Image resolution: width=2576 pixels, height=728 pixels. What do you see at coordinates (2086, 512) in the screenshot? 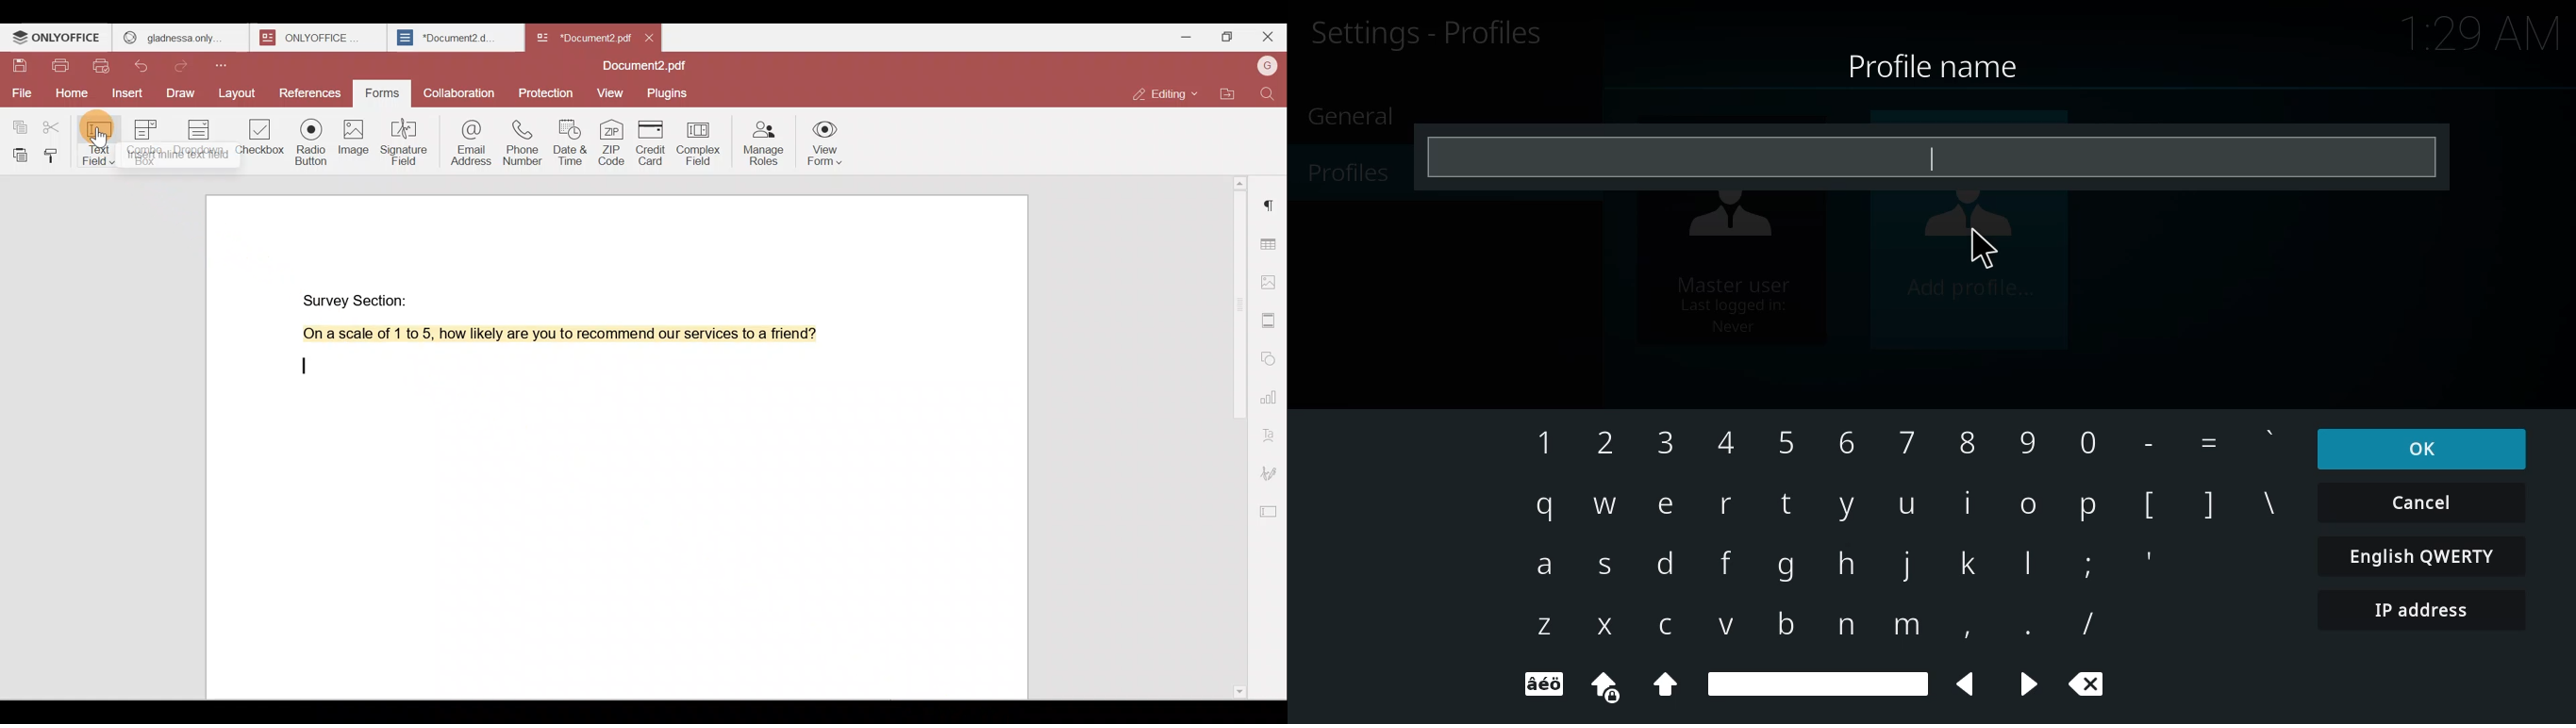
I see `p` at bounding box center [2086, 512].